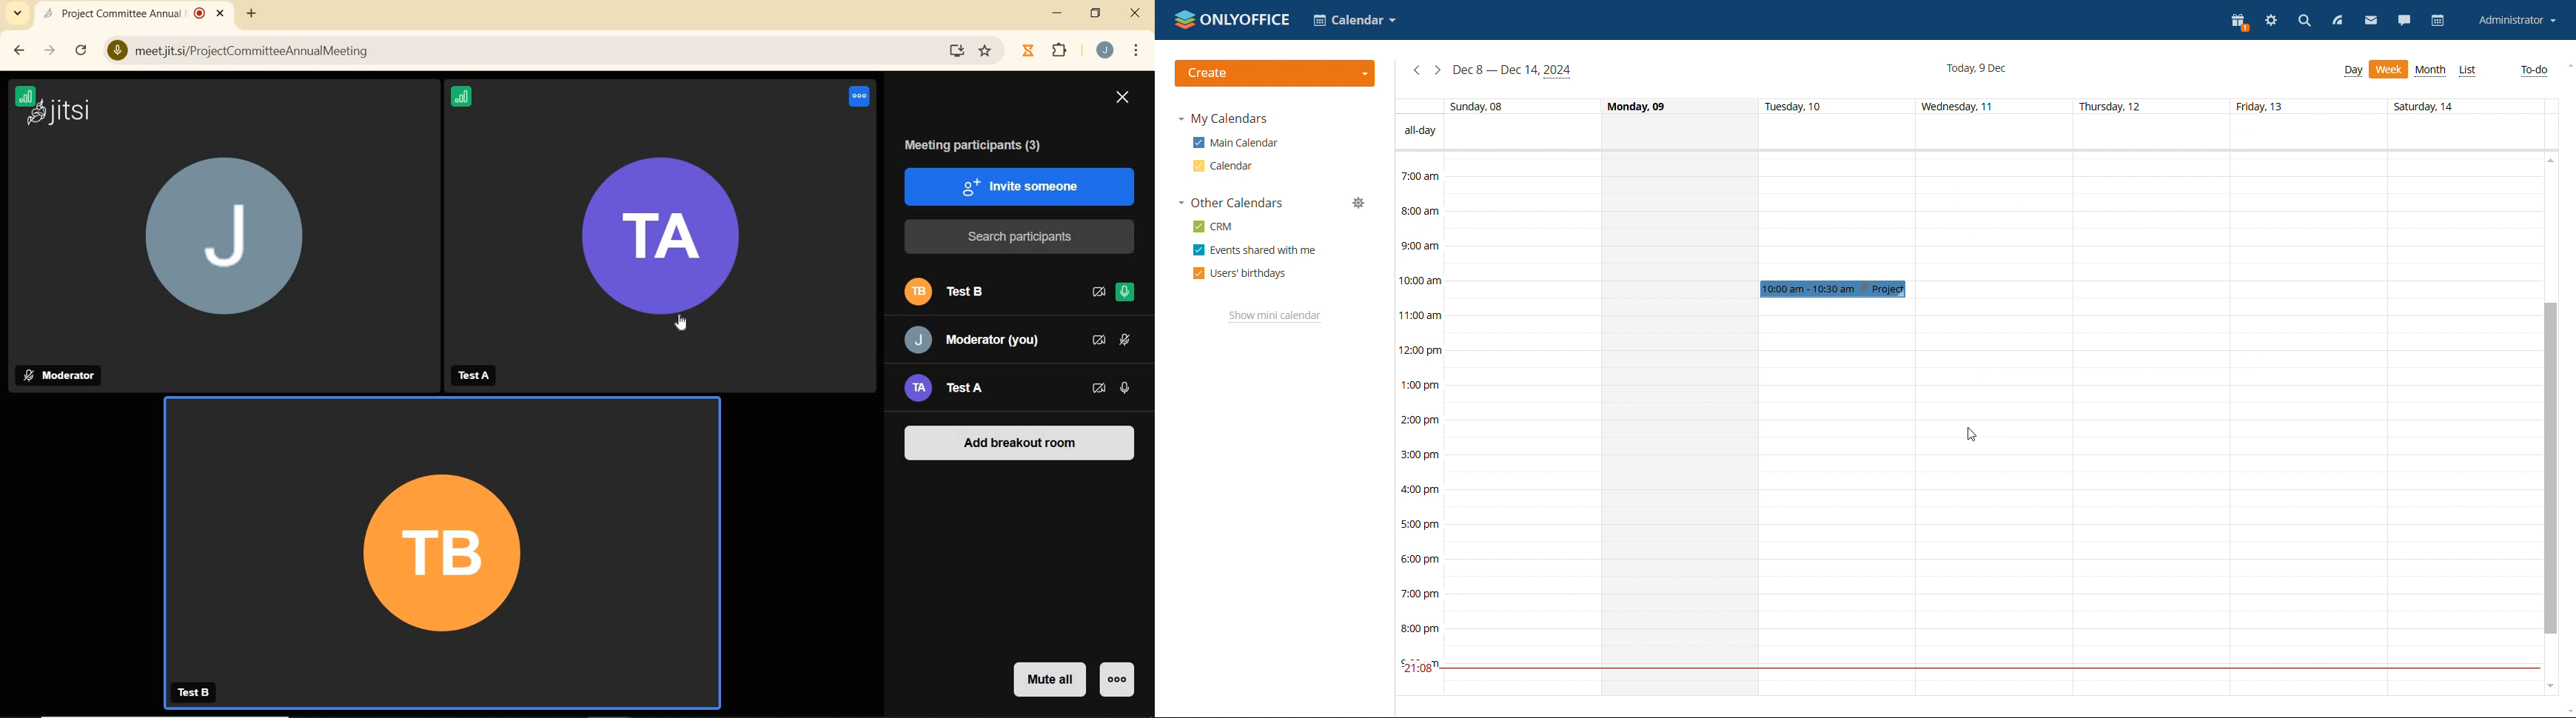 Image resolution: width=2576 pixels, height=728 pixels. What do you see at coordinates (1680, 423) in the screenshot?
I see `whole day` at bounding box center [1680, 423].